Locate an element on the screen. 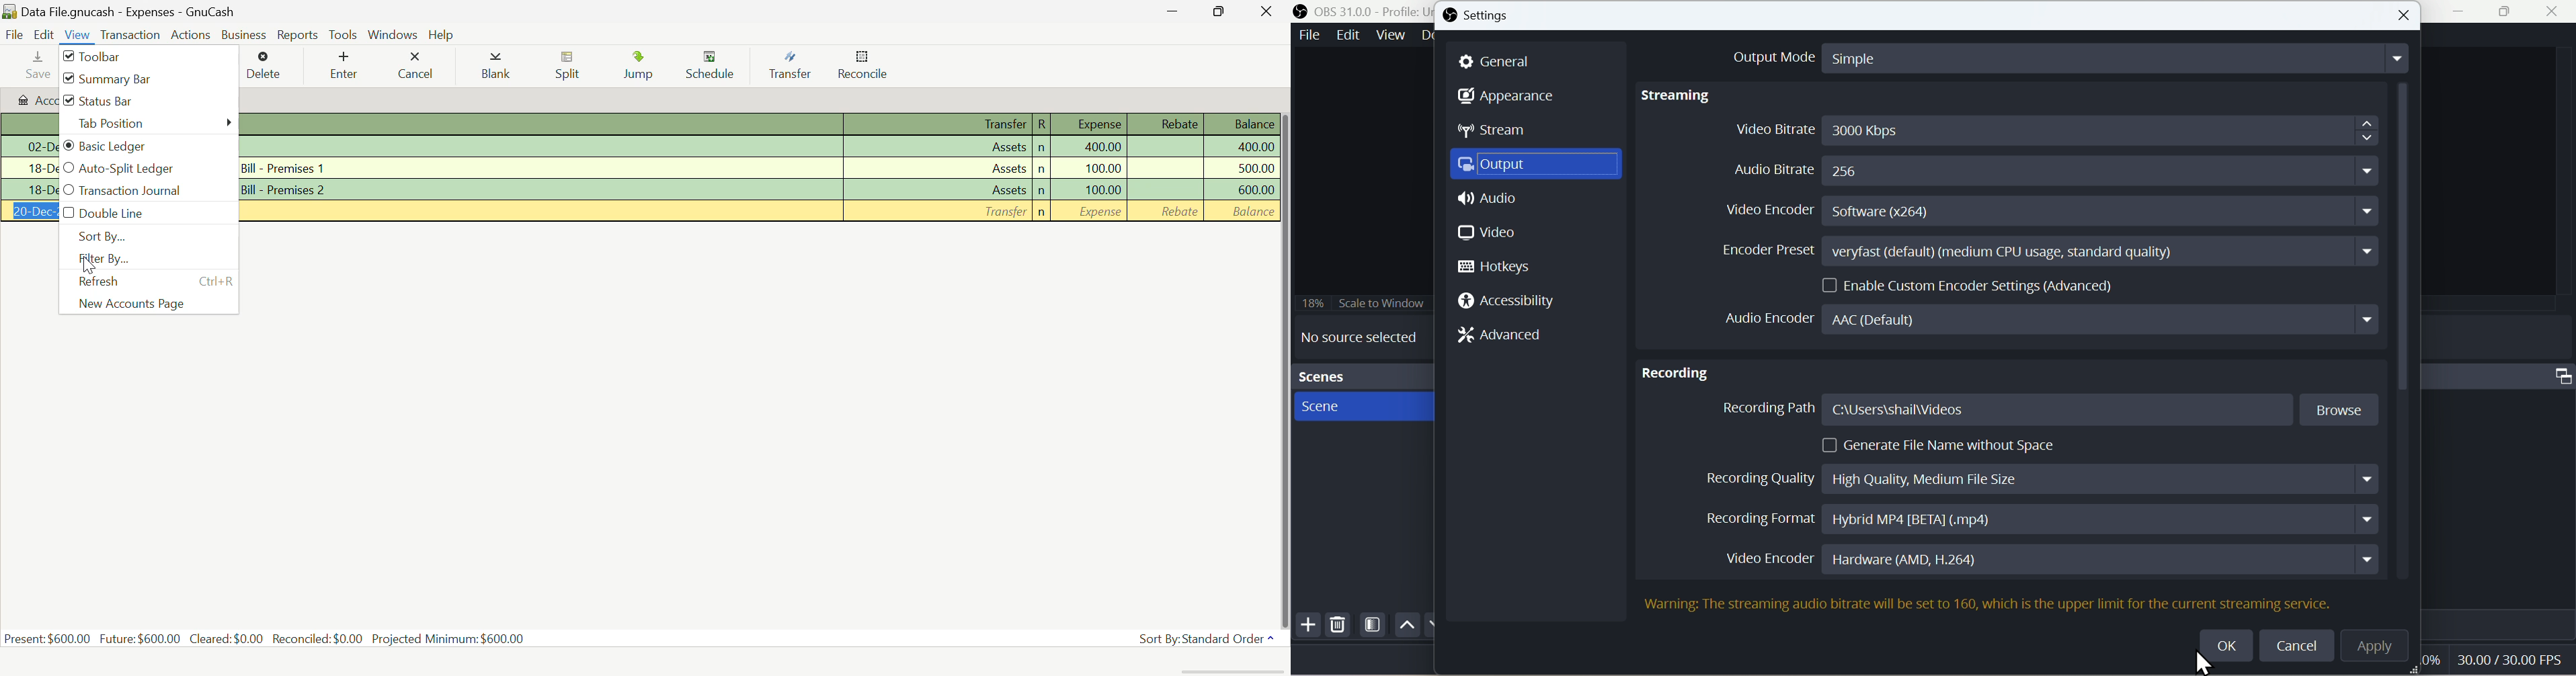 Image resolution: width=2576 pixels, height=700 pixels. Audio Bitrate is located at coordinates (1764, 169).